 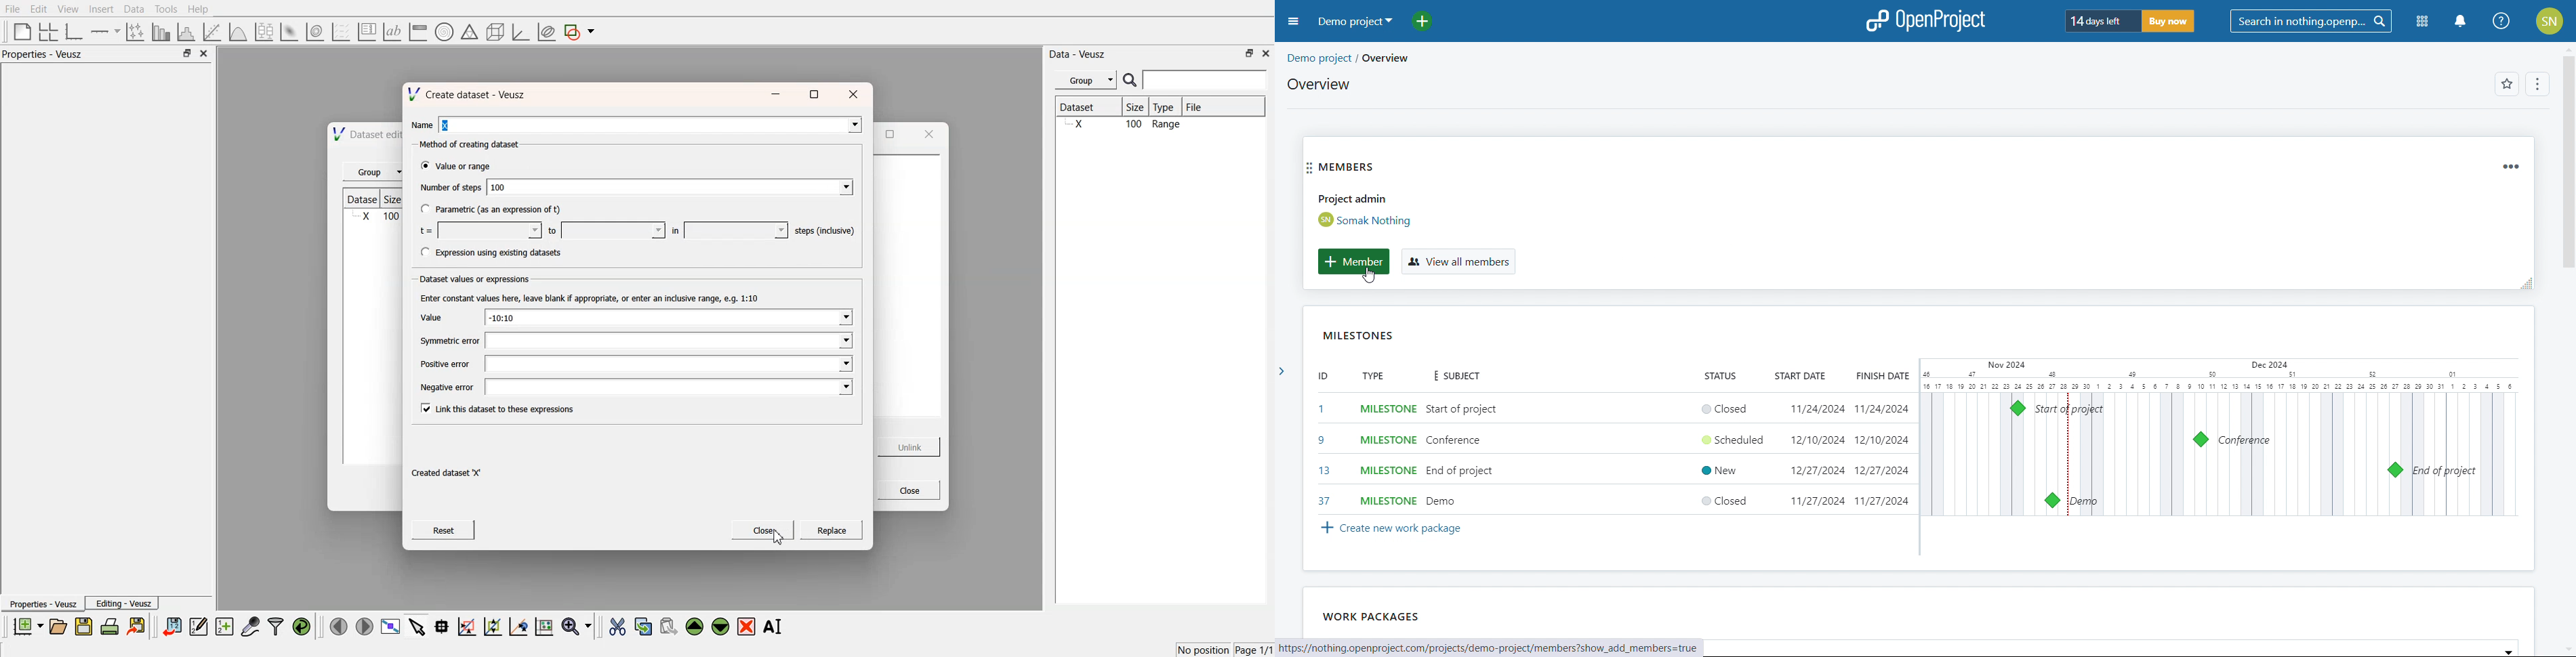 I want to click on vertical scroll bar, so click(x=2565, y=171).